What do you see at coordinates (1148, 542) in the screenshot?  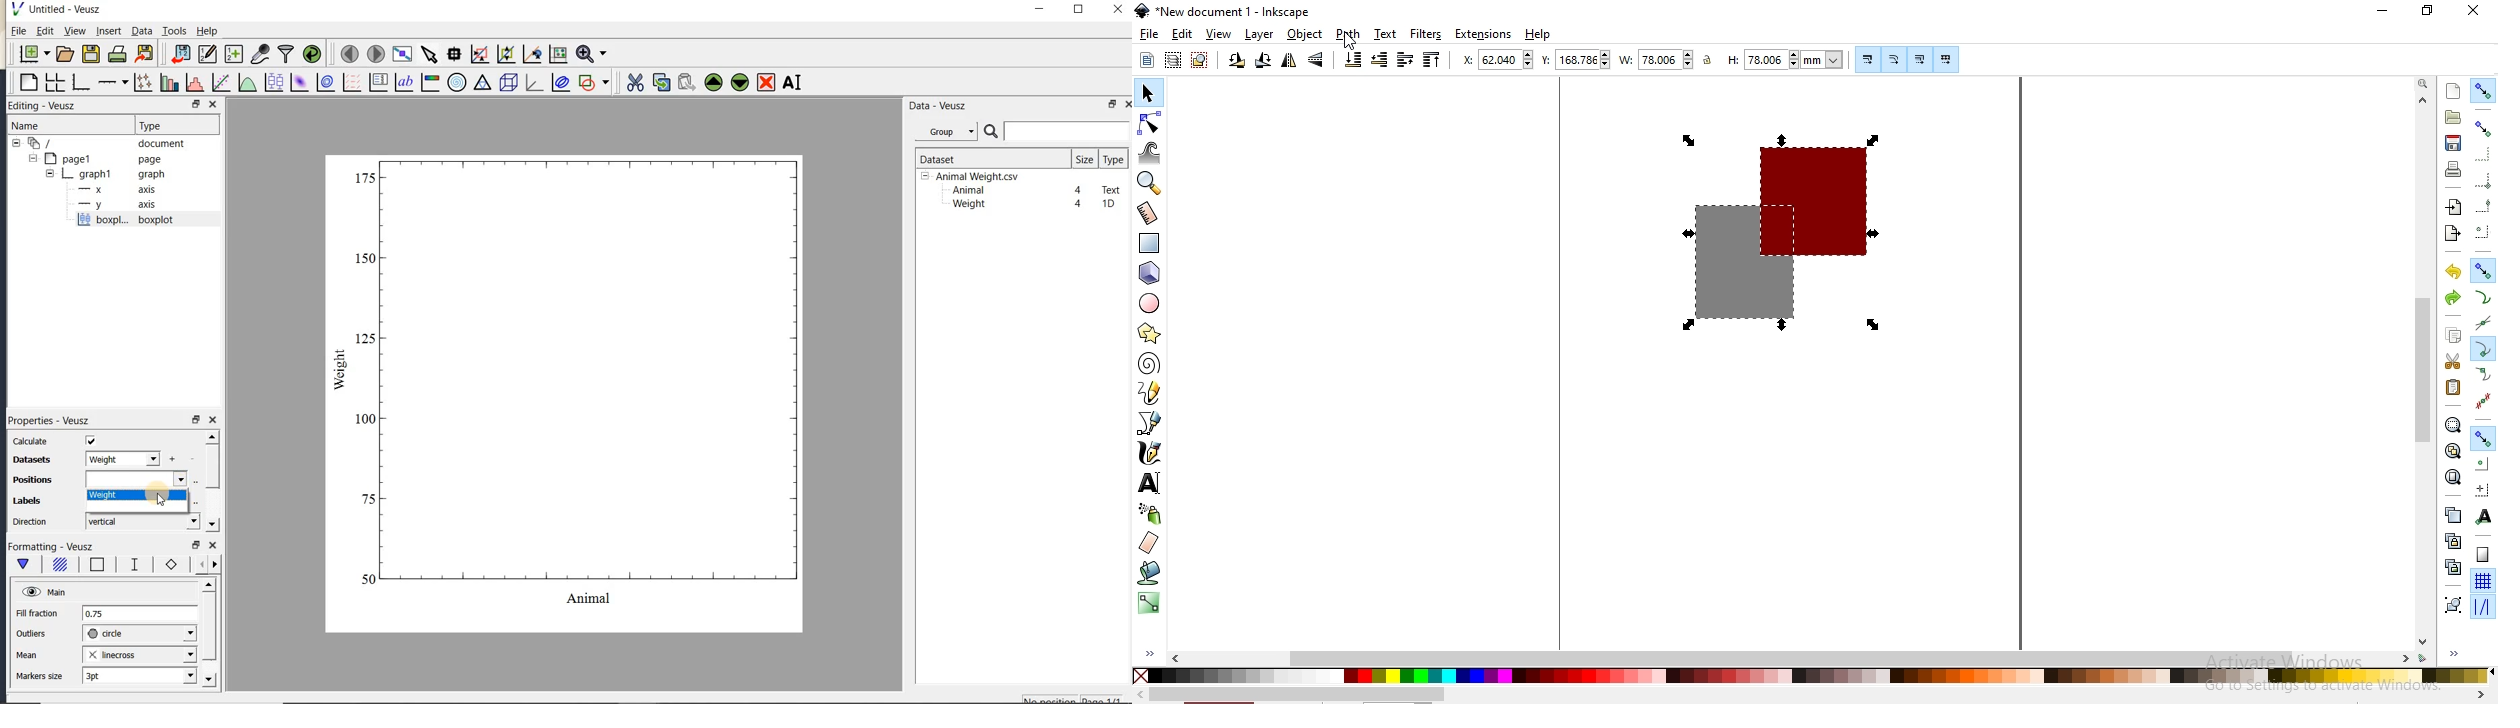 I see `erase existing objects` at bounding box center [1148, 542].